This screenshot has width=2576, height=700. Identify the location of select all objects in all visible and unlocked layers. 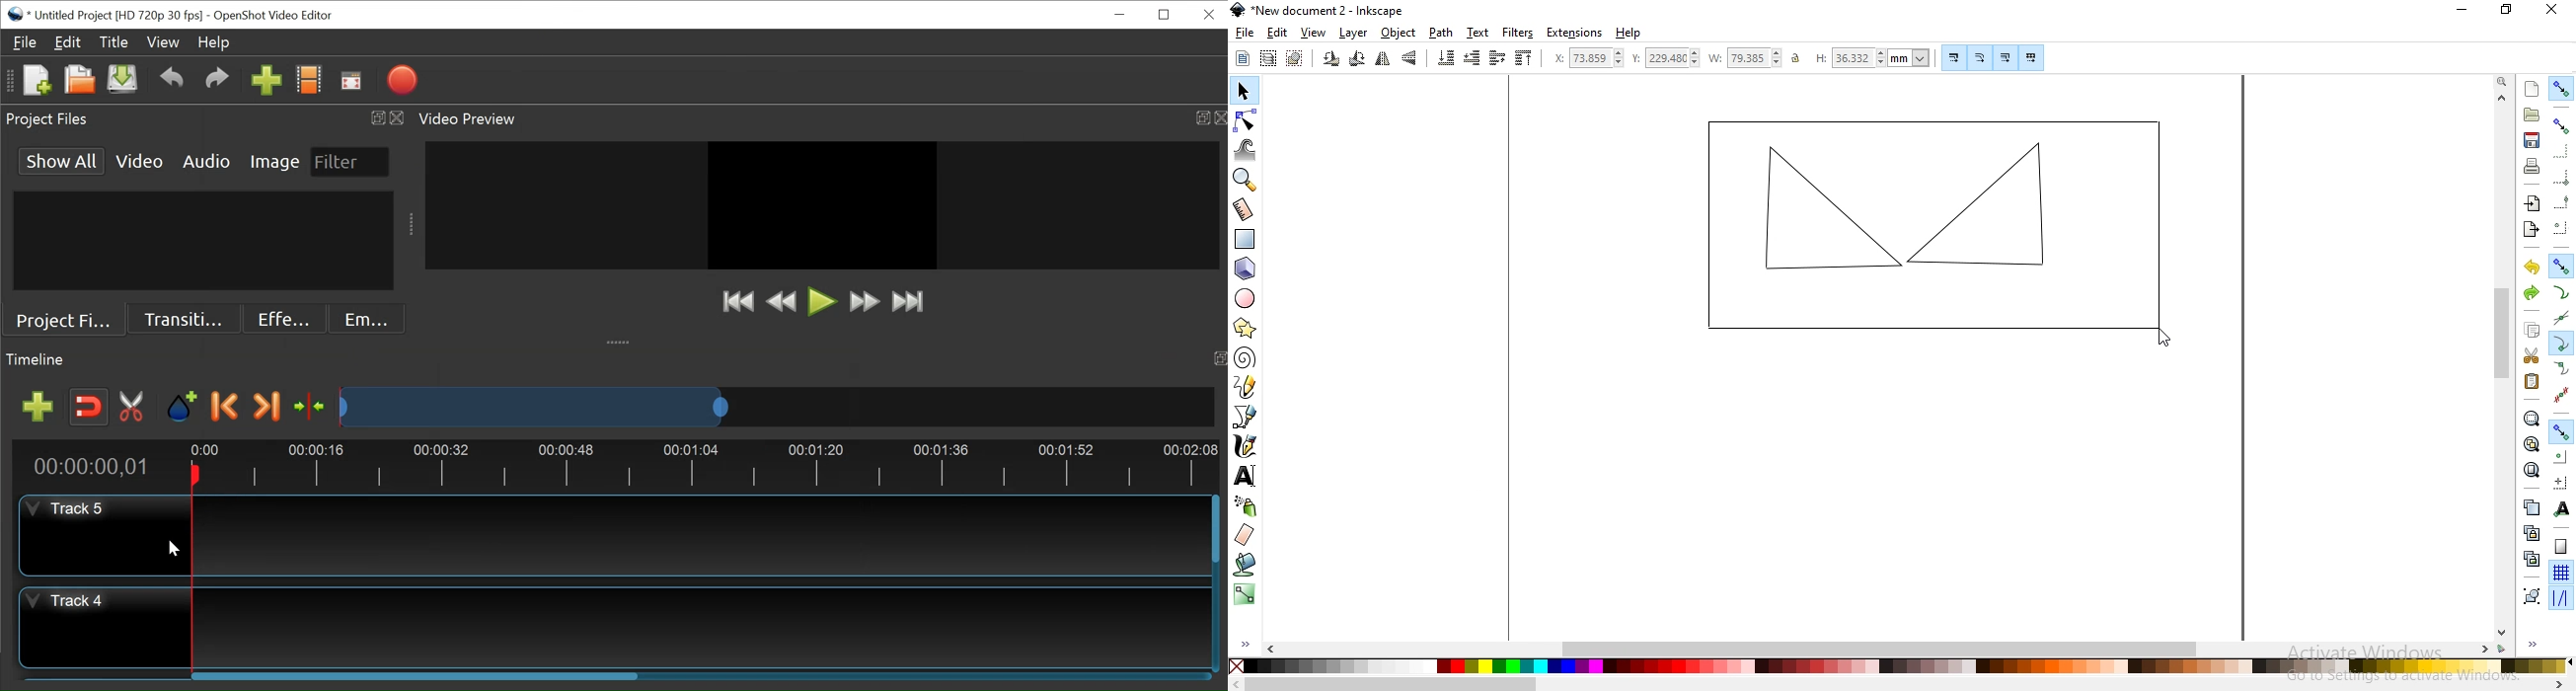
(1269, 57).